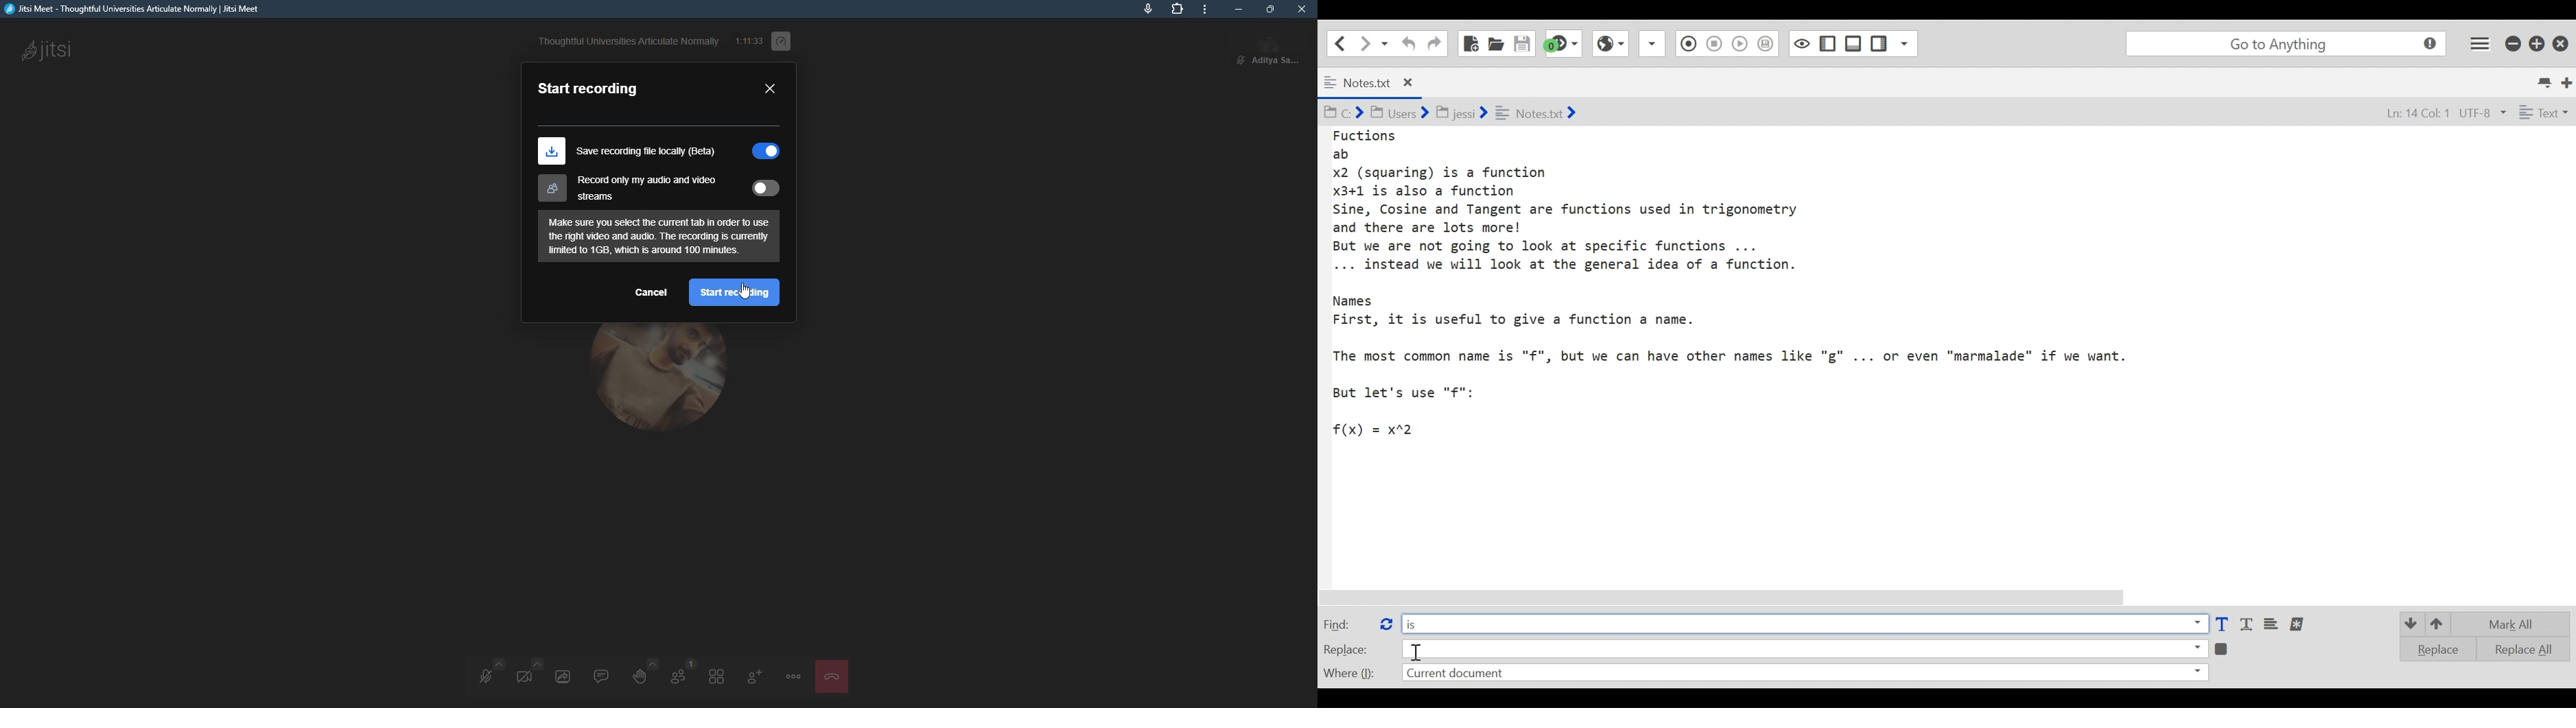  Describe the element at coordinates (1804, 674) in the screenshot. I see `Where Field` at that location.